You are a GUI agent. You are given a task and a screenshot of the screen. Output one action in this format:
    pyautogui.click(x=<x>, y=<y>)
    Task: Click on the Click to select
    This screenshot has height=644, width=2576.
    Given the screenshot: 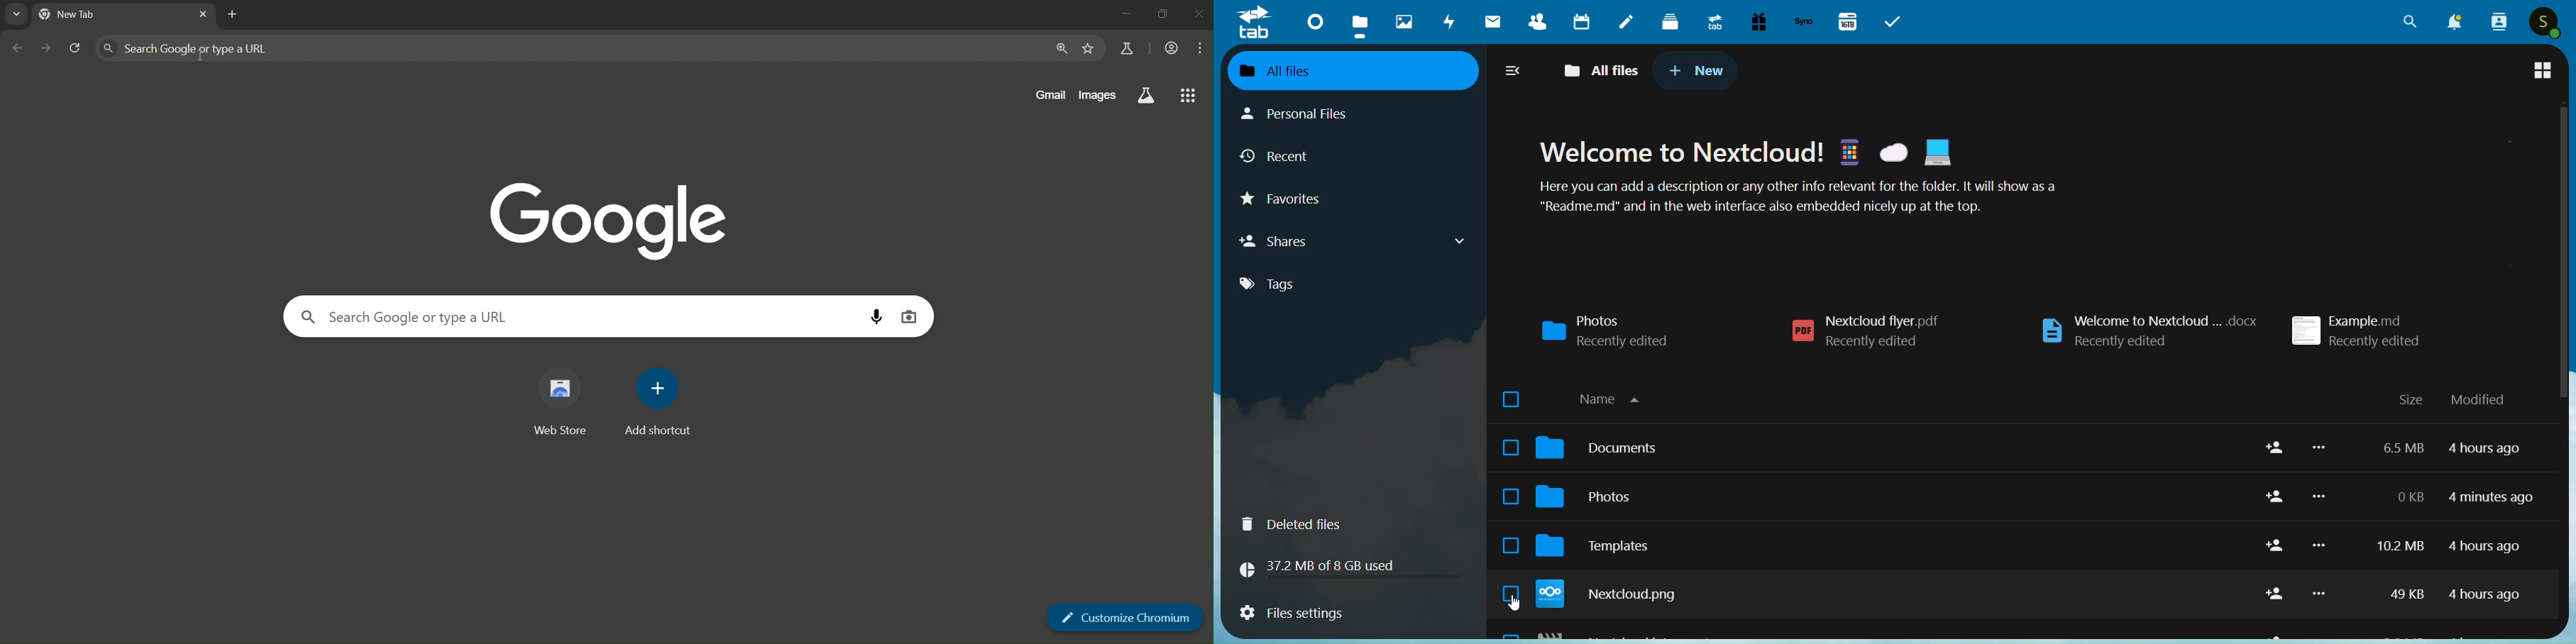 What is the action you would take?
    pyautogui.click(x=1510, y=496)
    